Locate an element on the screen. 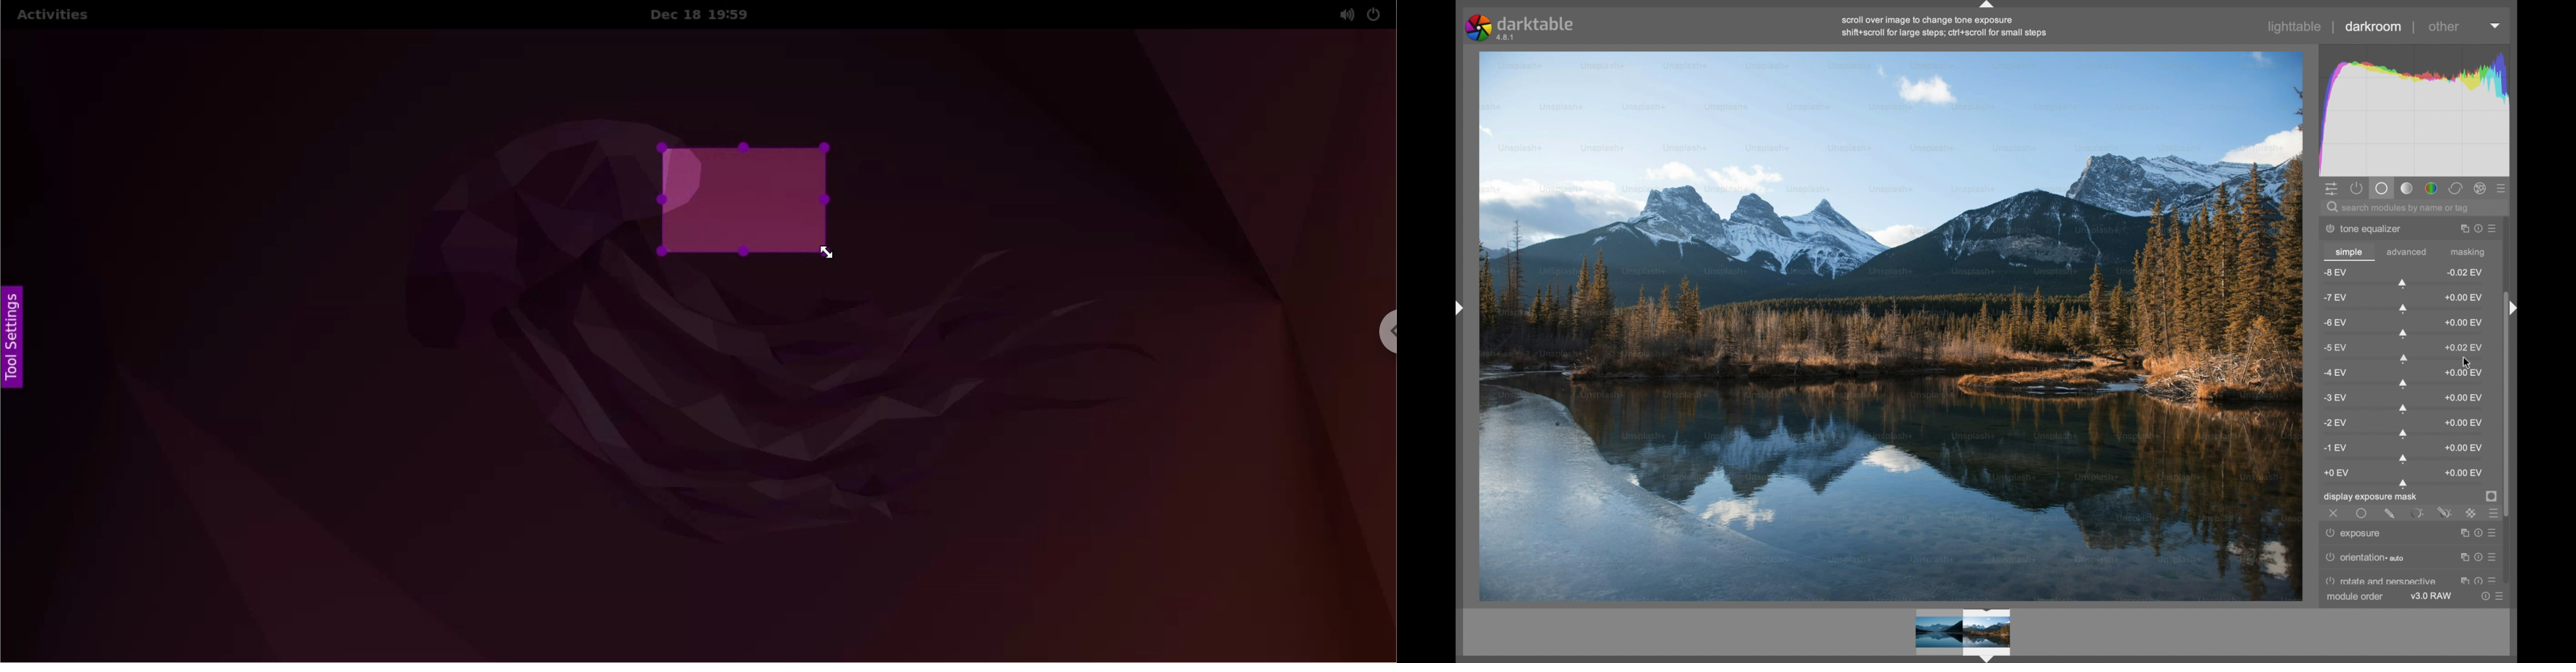  dropdown  is located at coordinates (2497, 25).